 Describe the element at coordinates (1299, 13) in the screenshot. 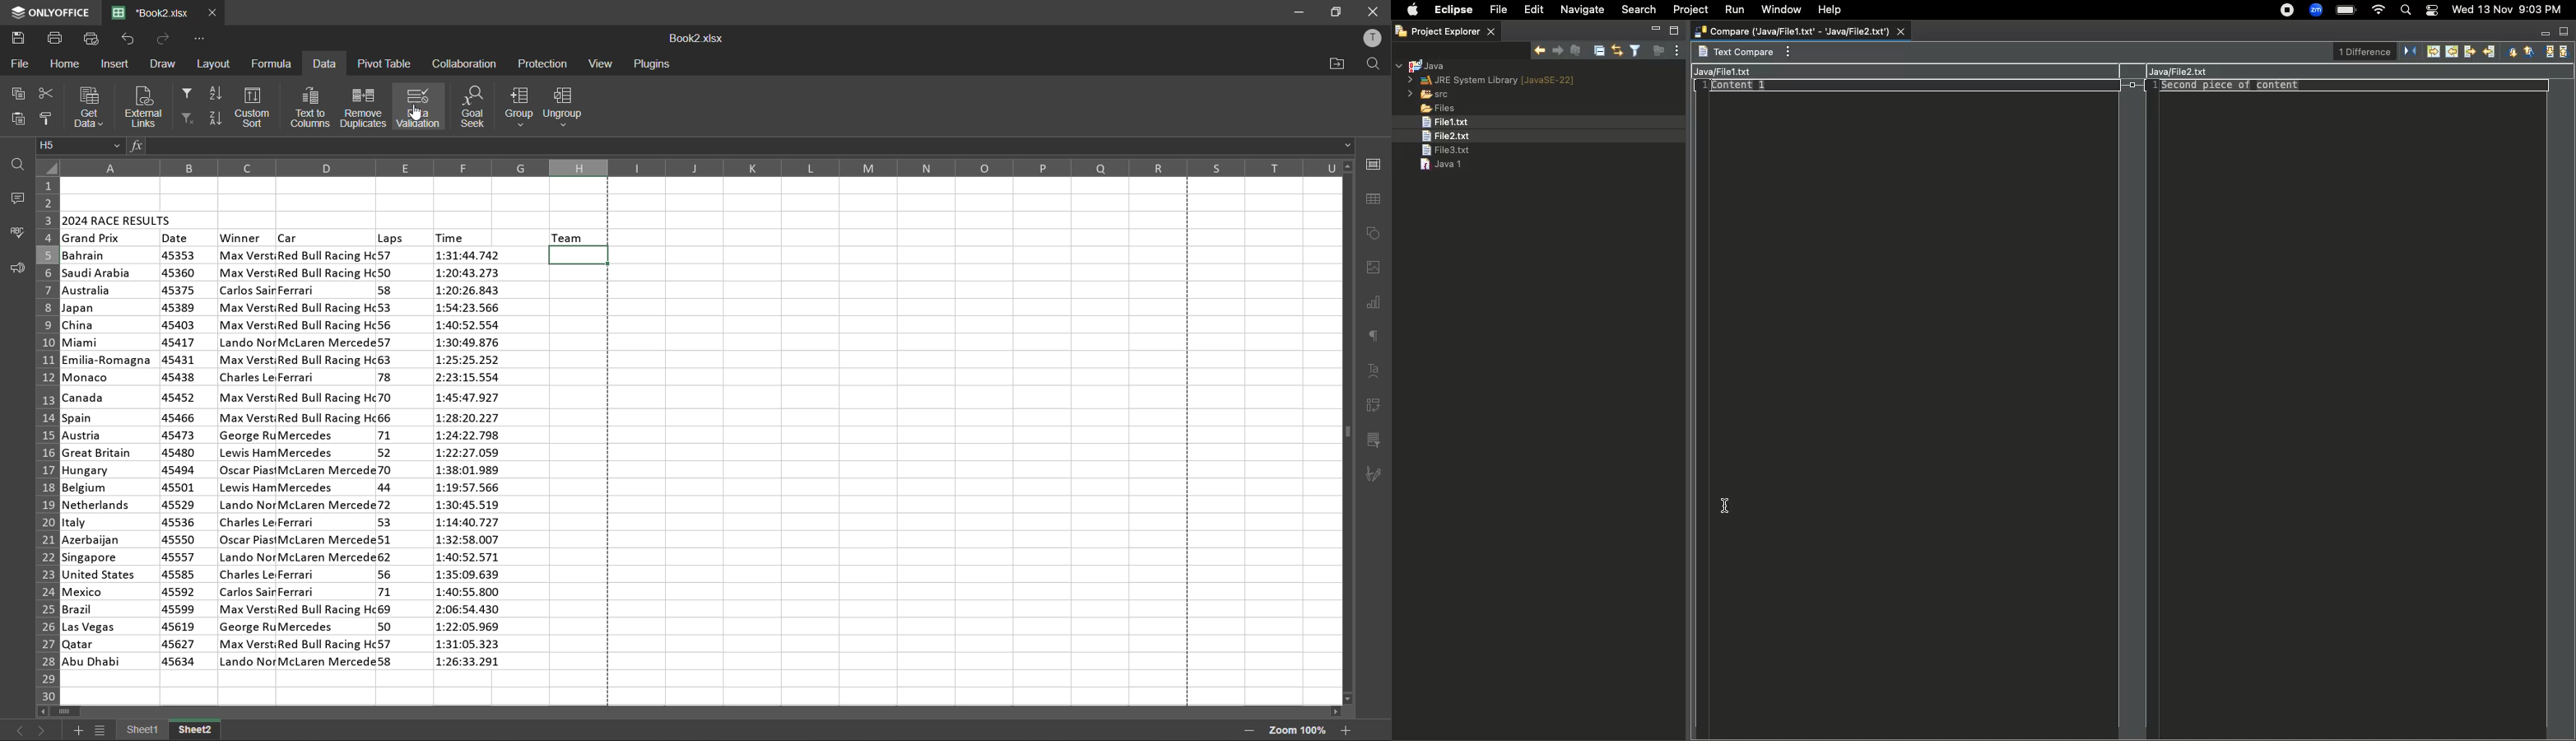

I see `minimize` at that location.